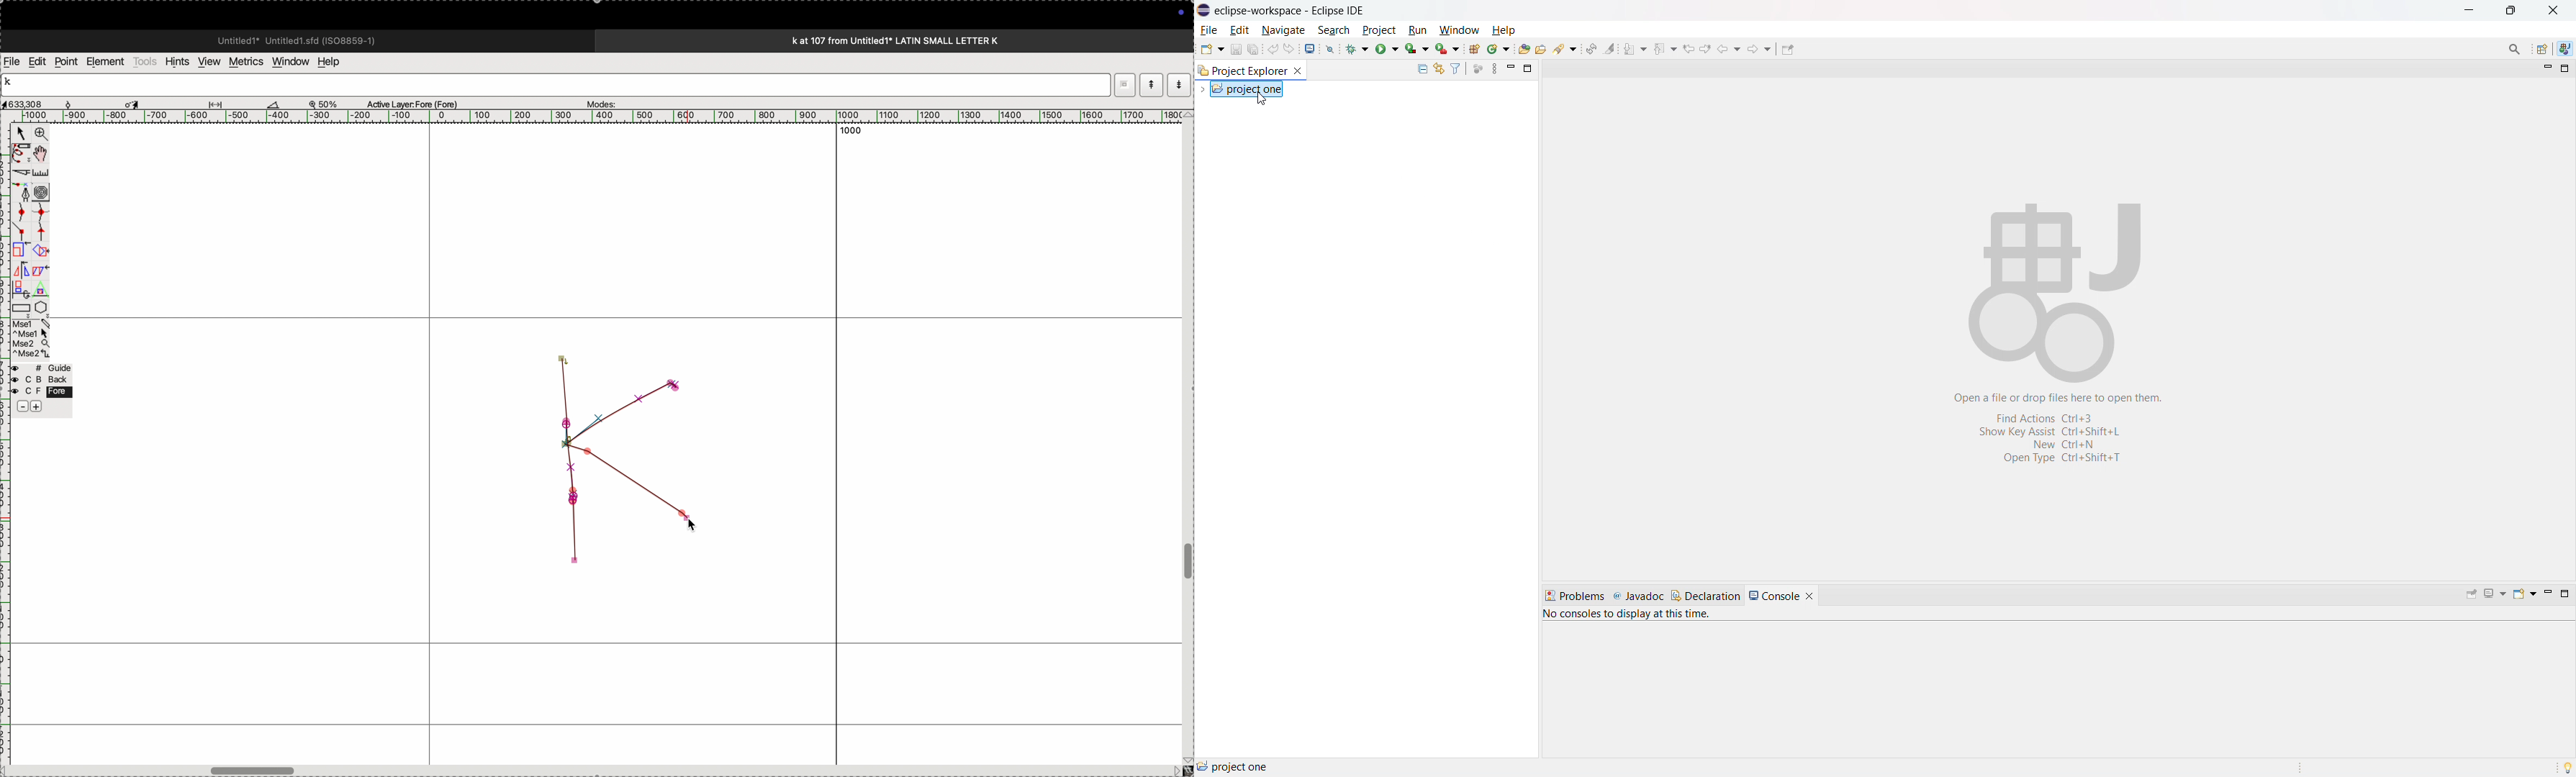 This screenshot has width=2576, height=784. I want to click on use last tool, so click(1447, 49).